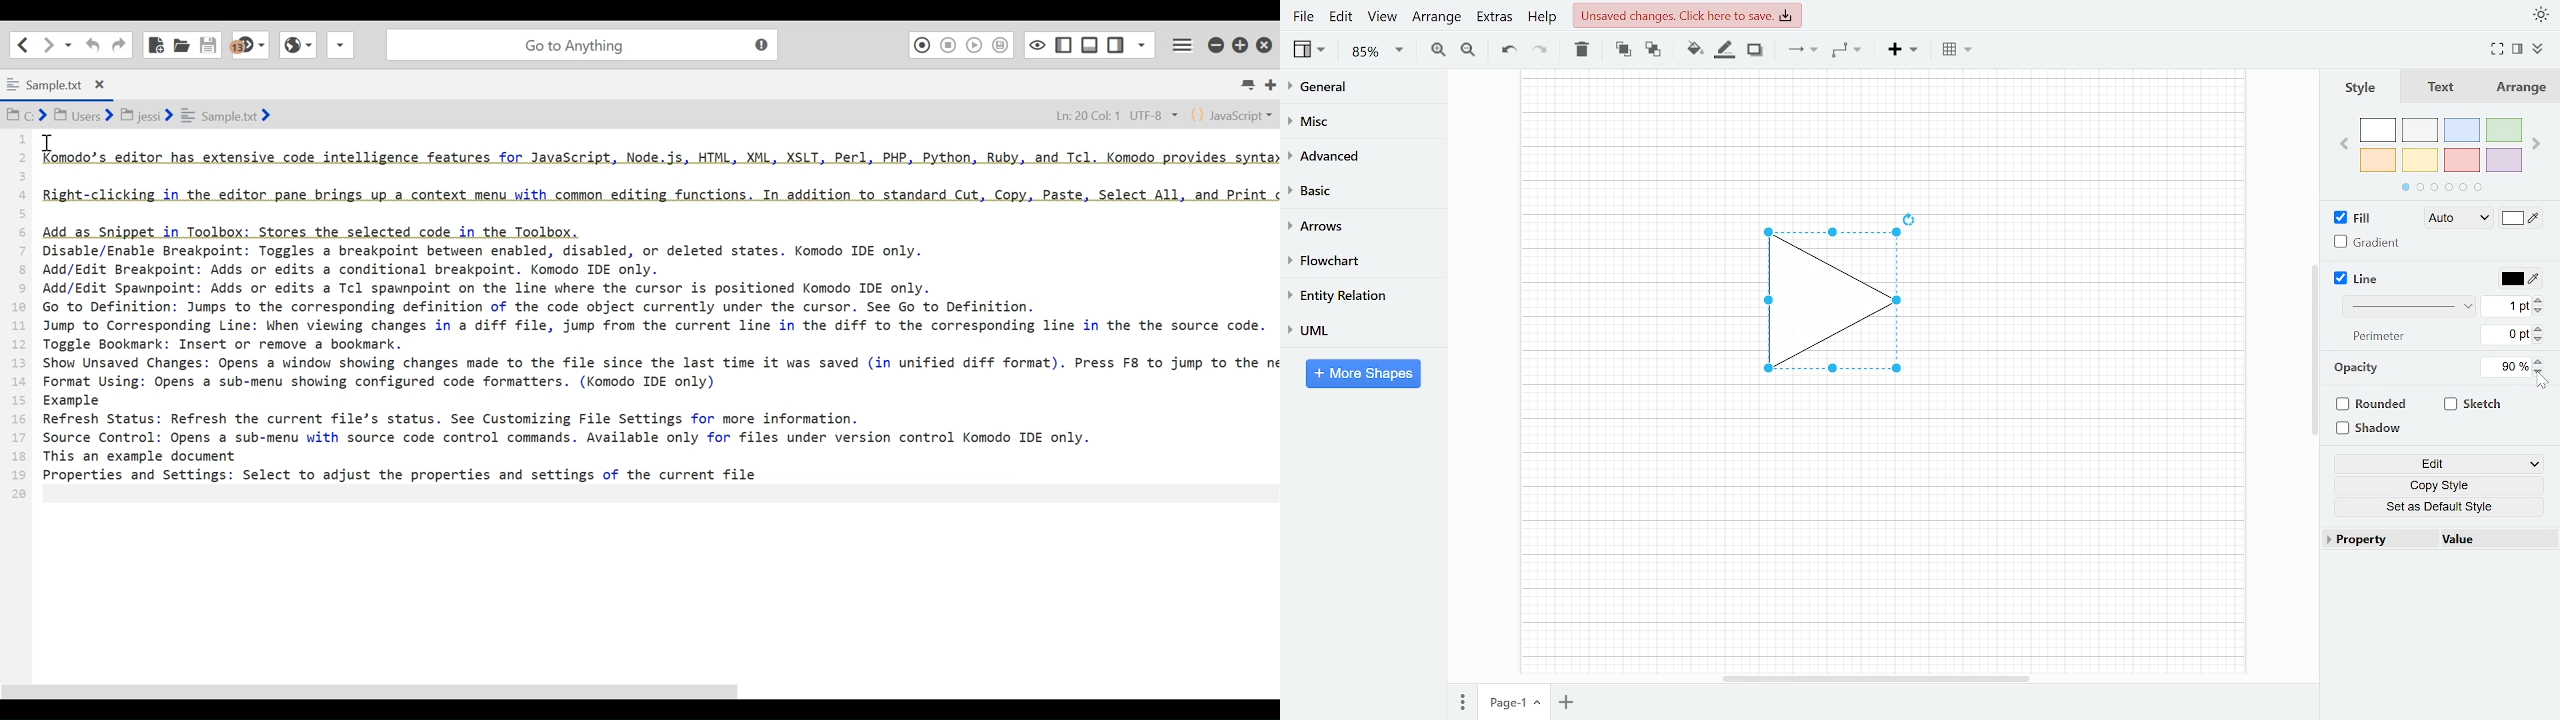 The width and height of the screenshot is (2576, 728). Describe the element at coordinates (2439, 465) in the screenshot. I see `Edit` at that location.